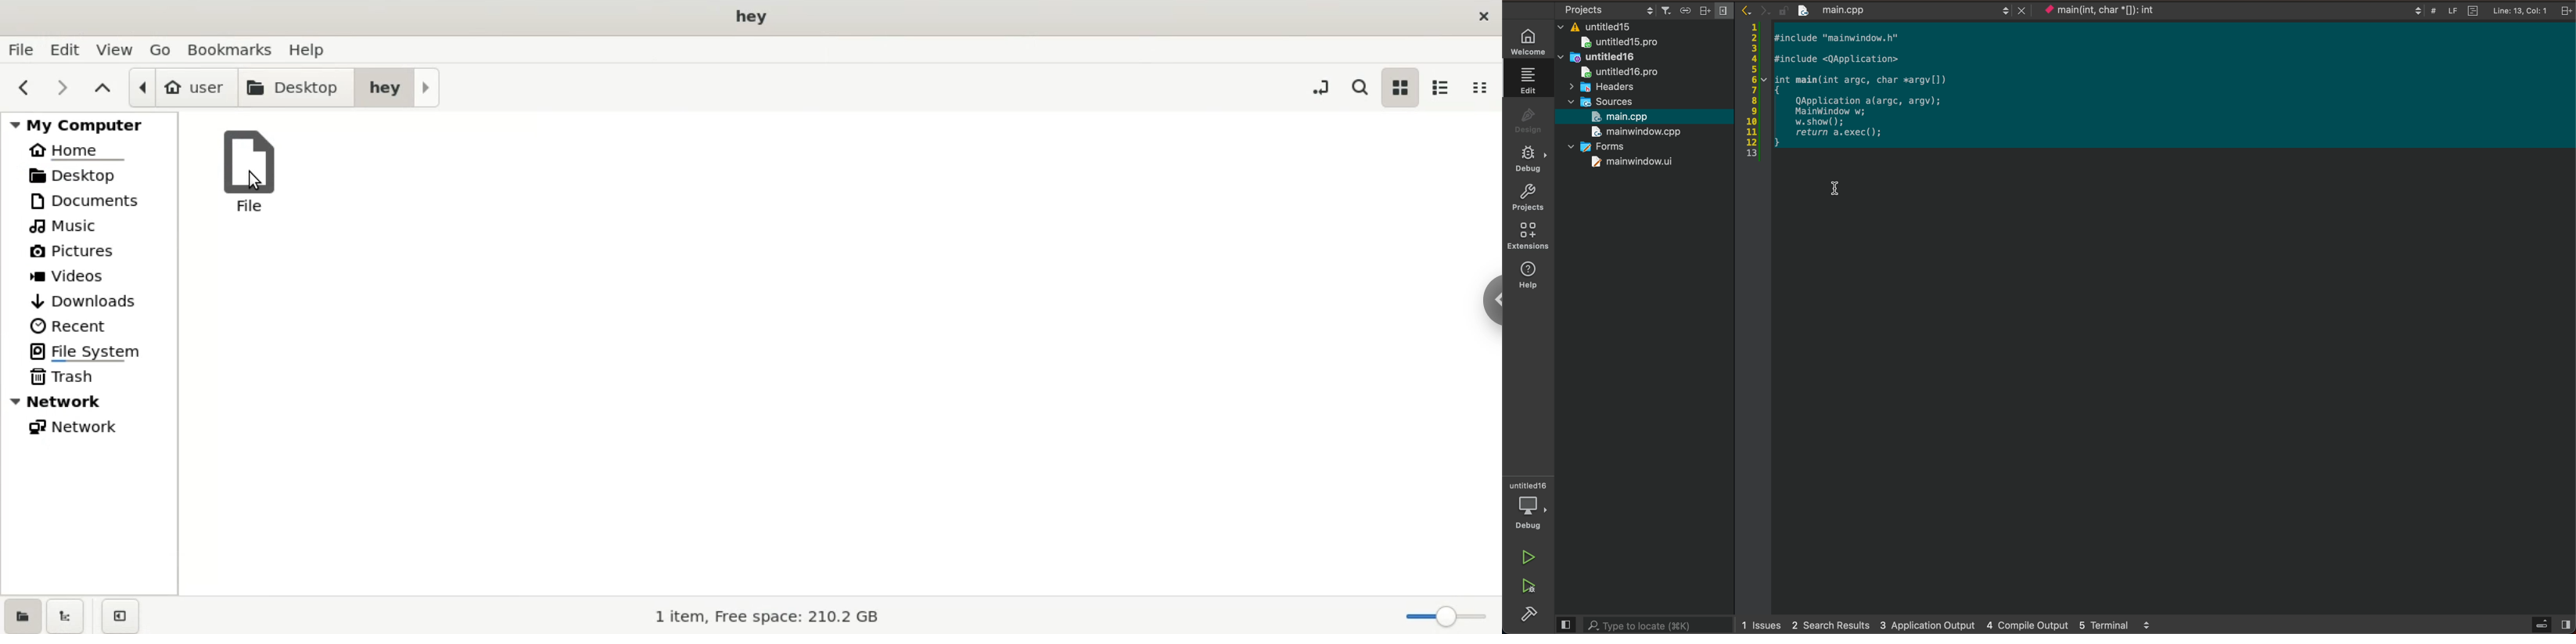 The image size is (2576, 644). Describe the element at coordinates (20, 616) in the screenshot. I see `show places` at that location.